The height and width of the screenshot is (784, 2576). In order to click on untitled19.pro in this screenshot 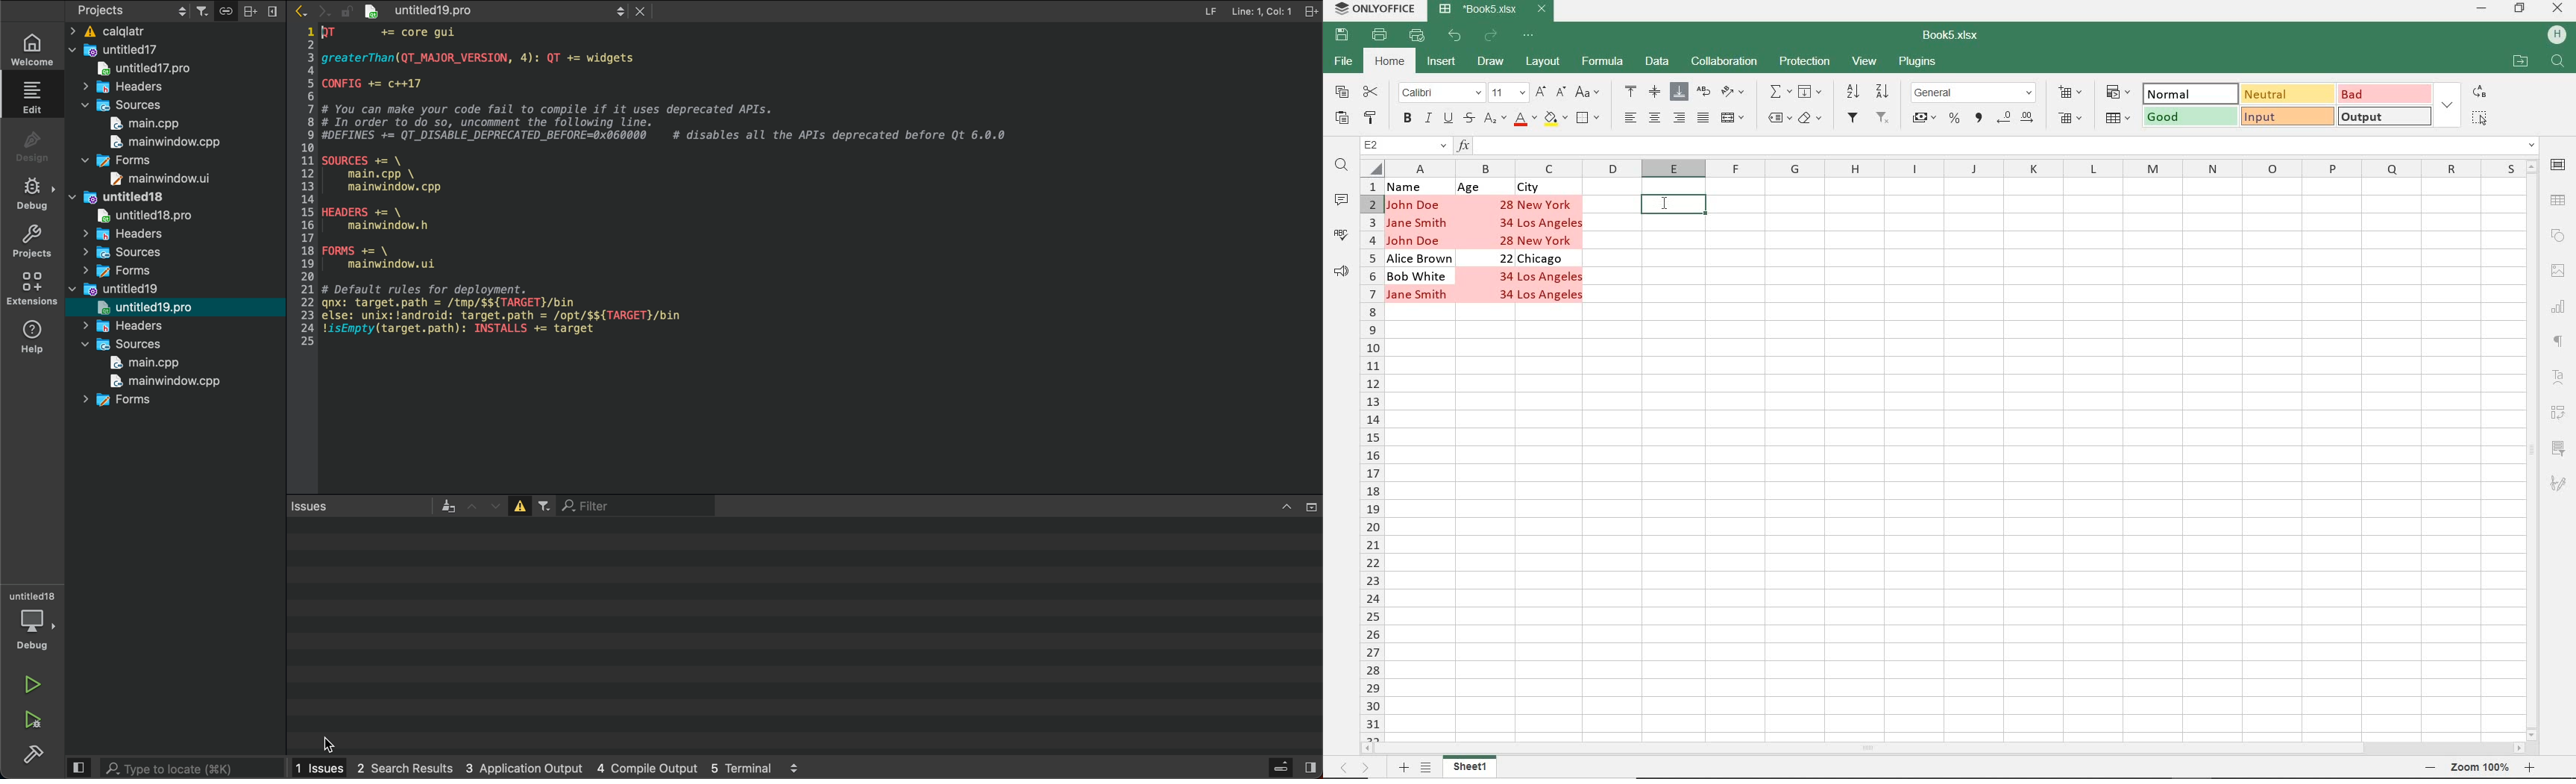, I will do `click(170, 305)`.